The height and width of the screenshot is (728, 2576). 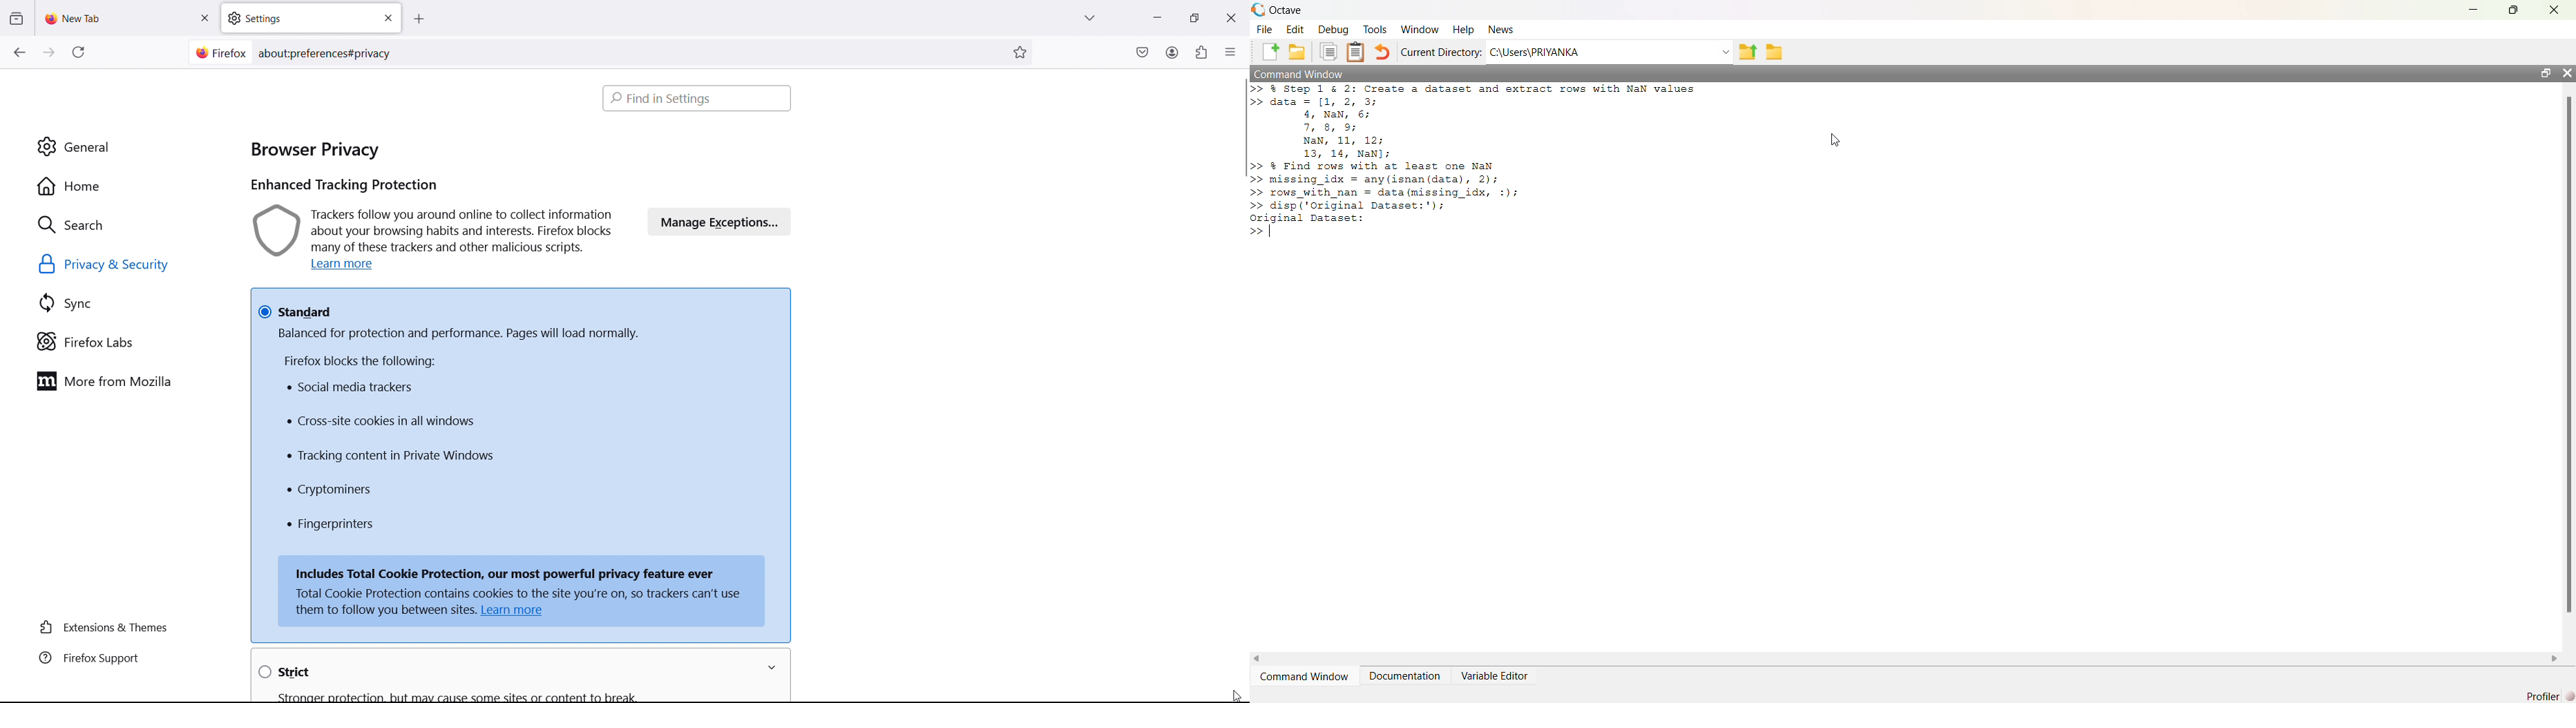 What do you see at coordinates (1747, 53) in the screenshot?
I see `previous folder` at bounding box center [1747, 53].